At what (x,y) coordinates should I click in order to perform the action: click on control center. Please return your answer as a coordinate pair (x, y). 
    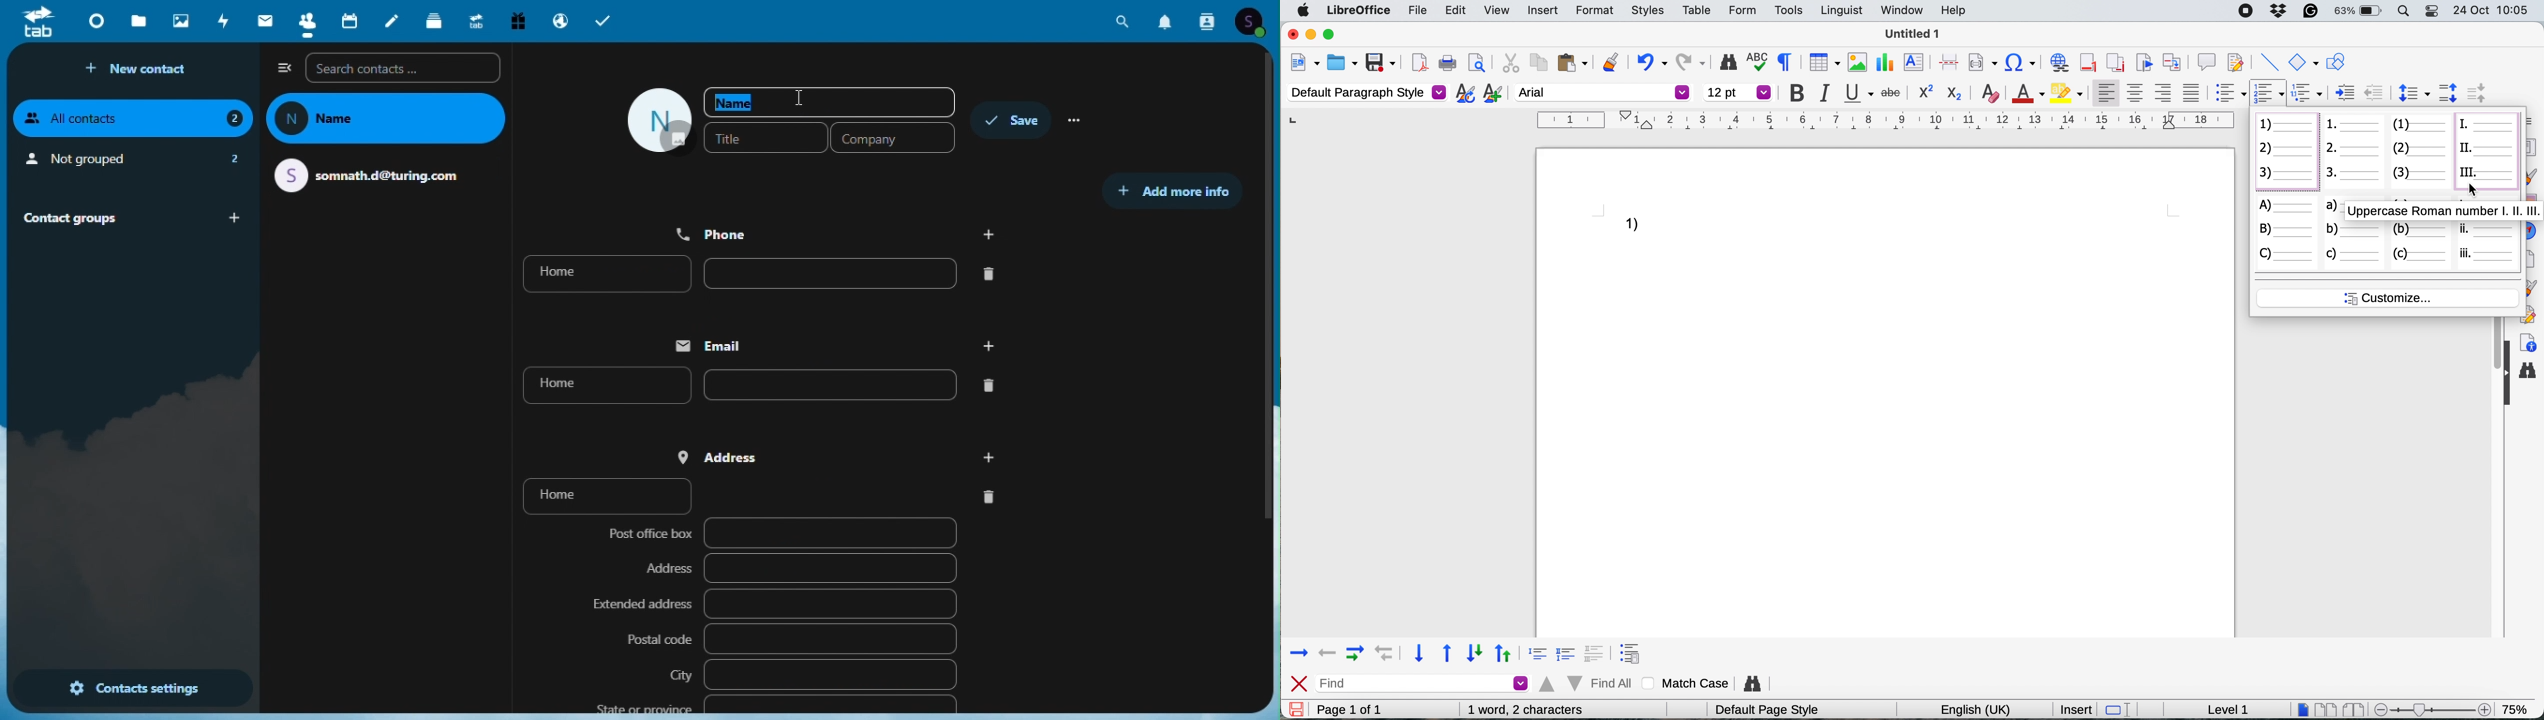
    Looking at the image, I should click on (2430, 11).